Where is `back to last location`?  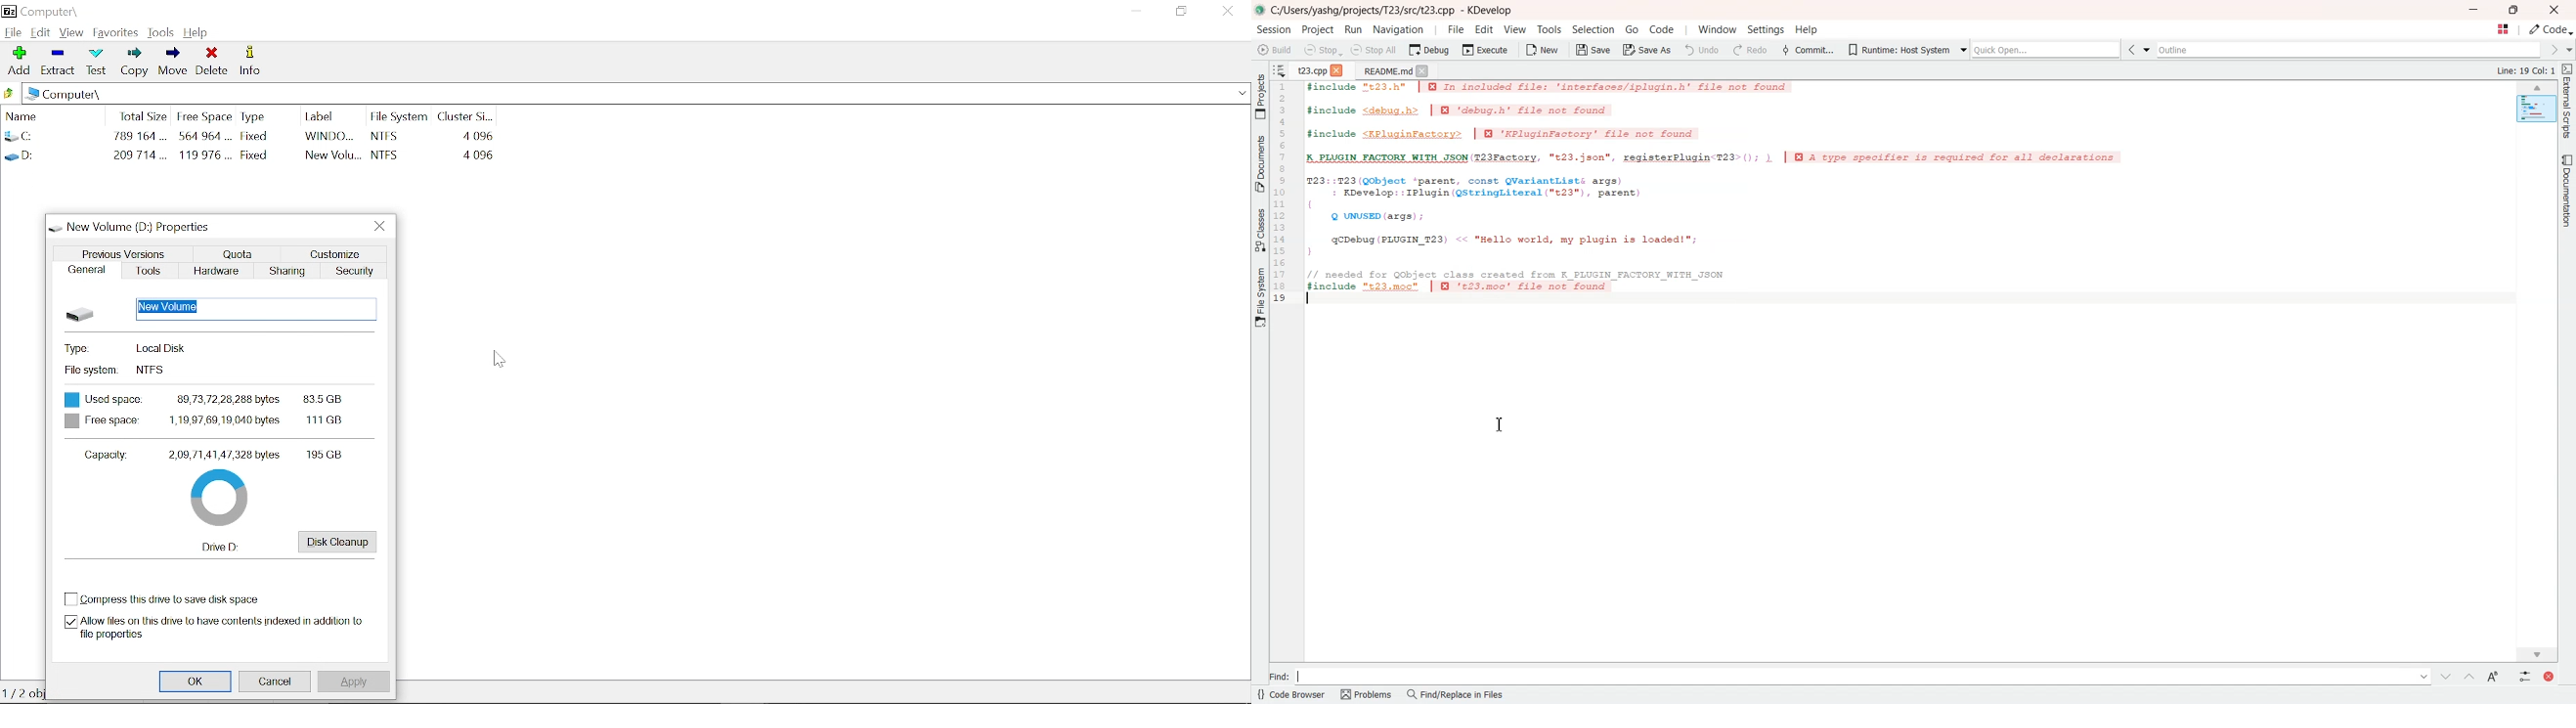
back to last location is located at coordinates (11, 95).